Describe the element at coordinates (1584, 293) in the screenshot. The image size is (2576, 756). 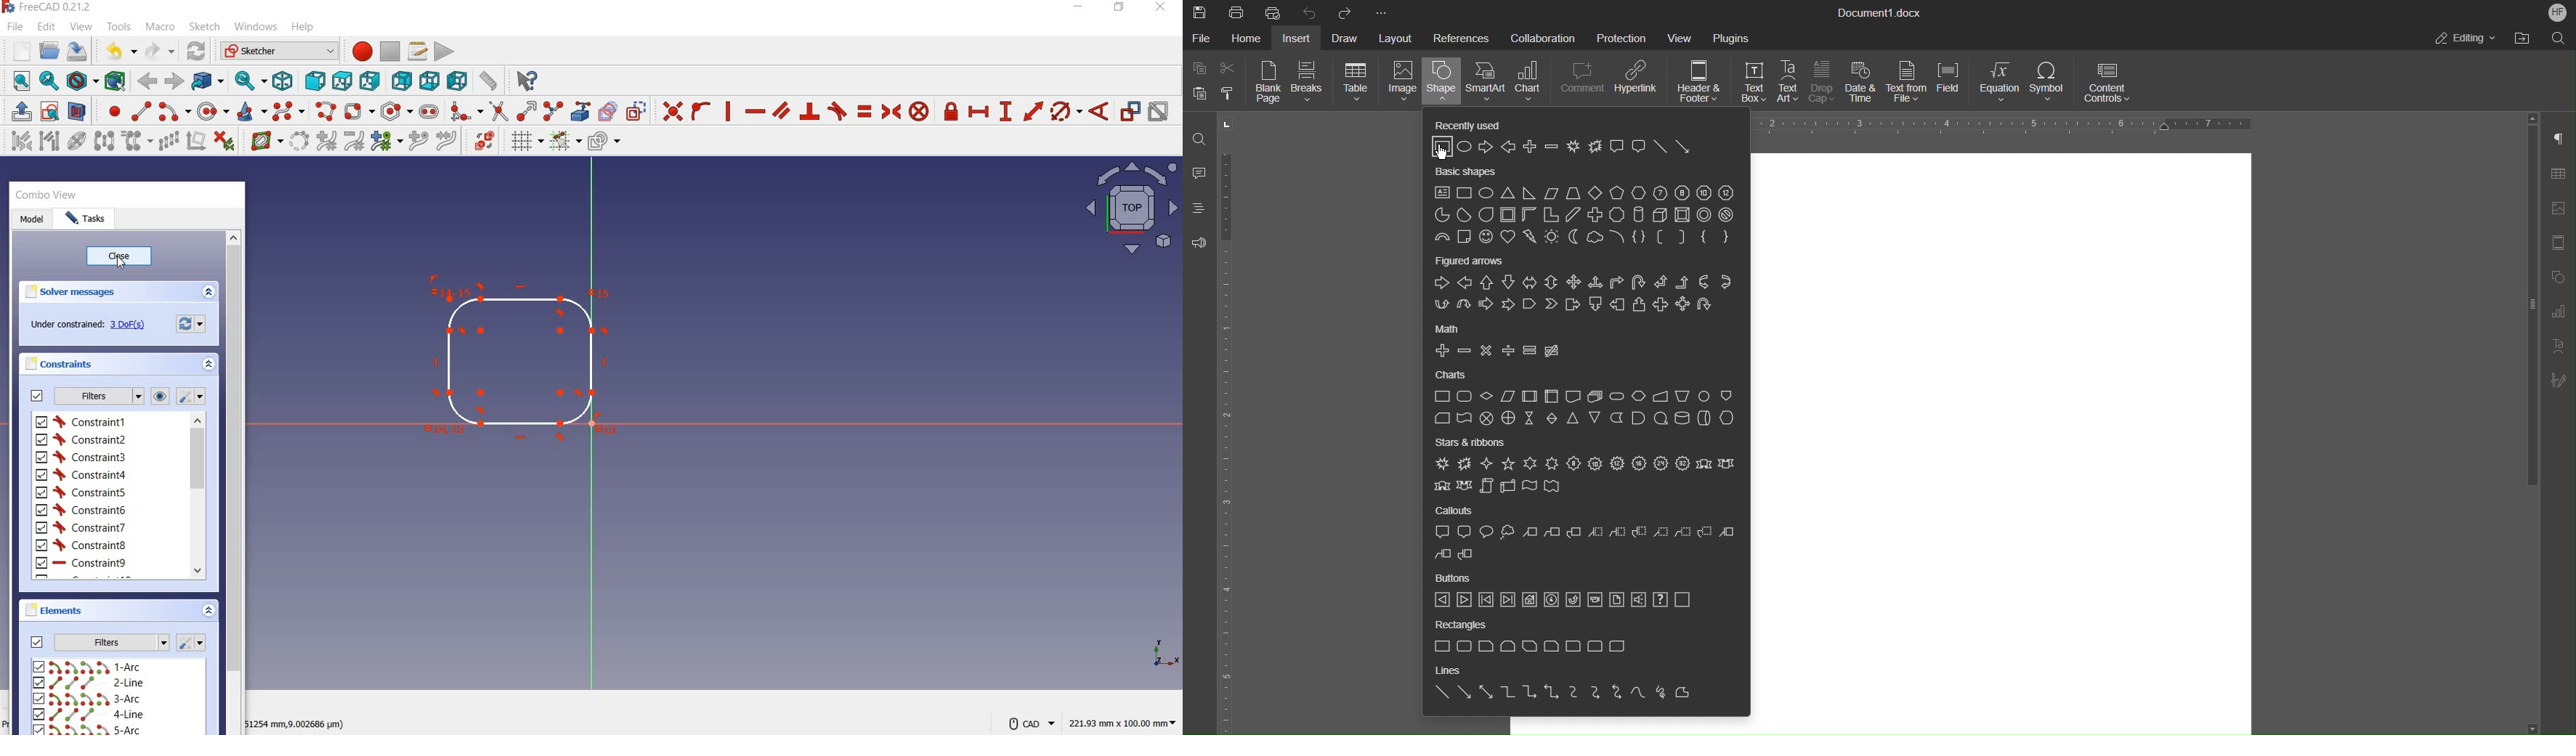
I see `Figured Arrows` at that location.